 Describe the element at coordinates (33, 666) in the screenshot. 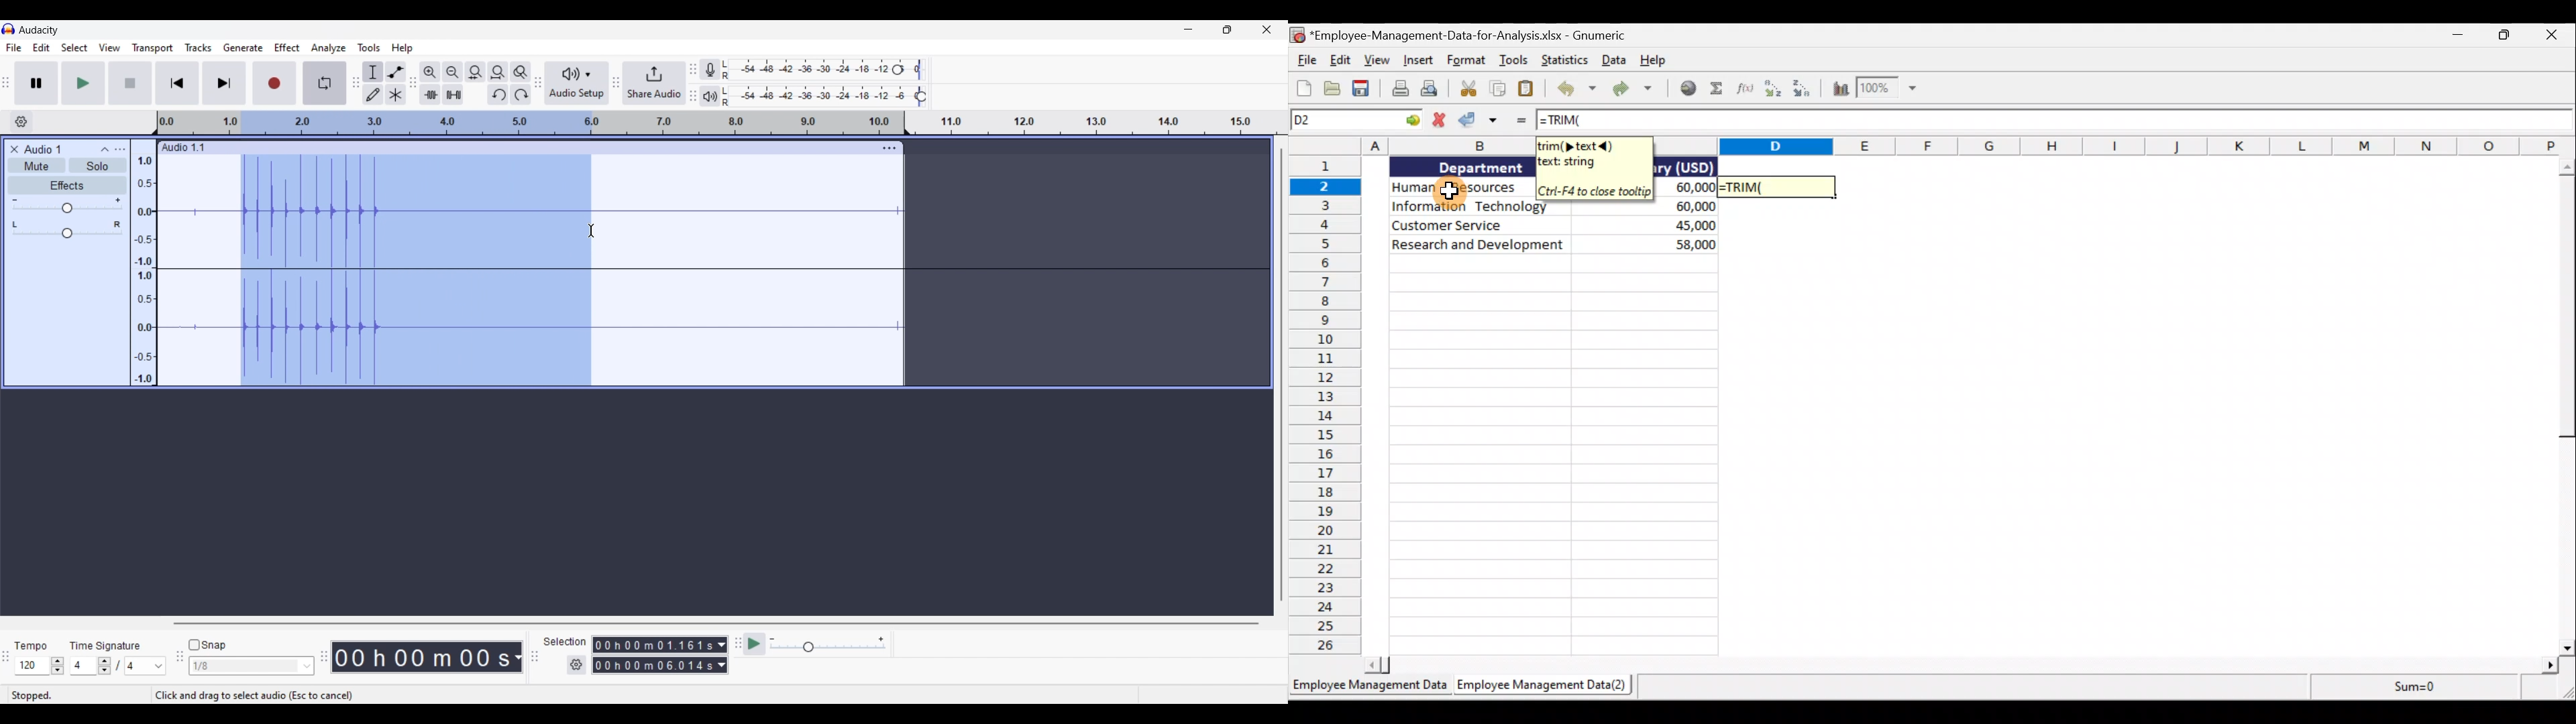

I see `Type in tempo` at that location.